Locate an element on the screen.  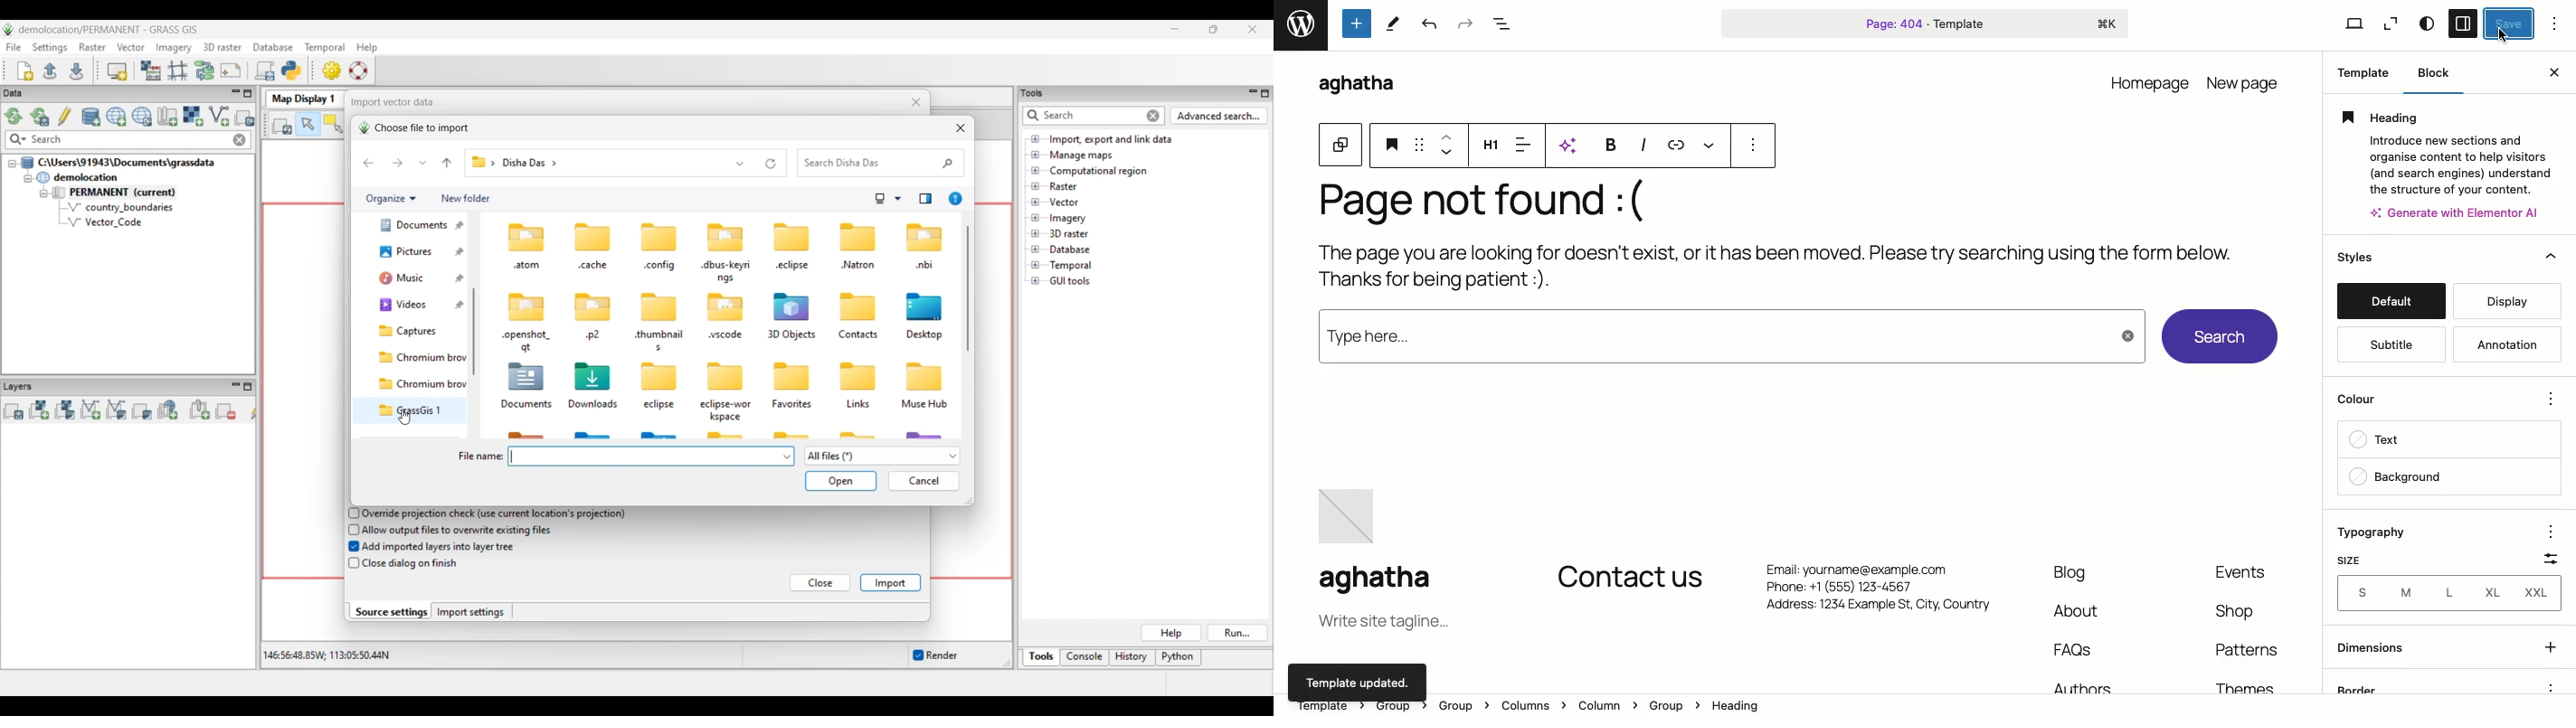
Italics is located at coordinates (1643, 145).